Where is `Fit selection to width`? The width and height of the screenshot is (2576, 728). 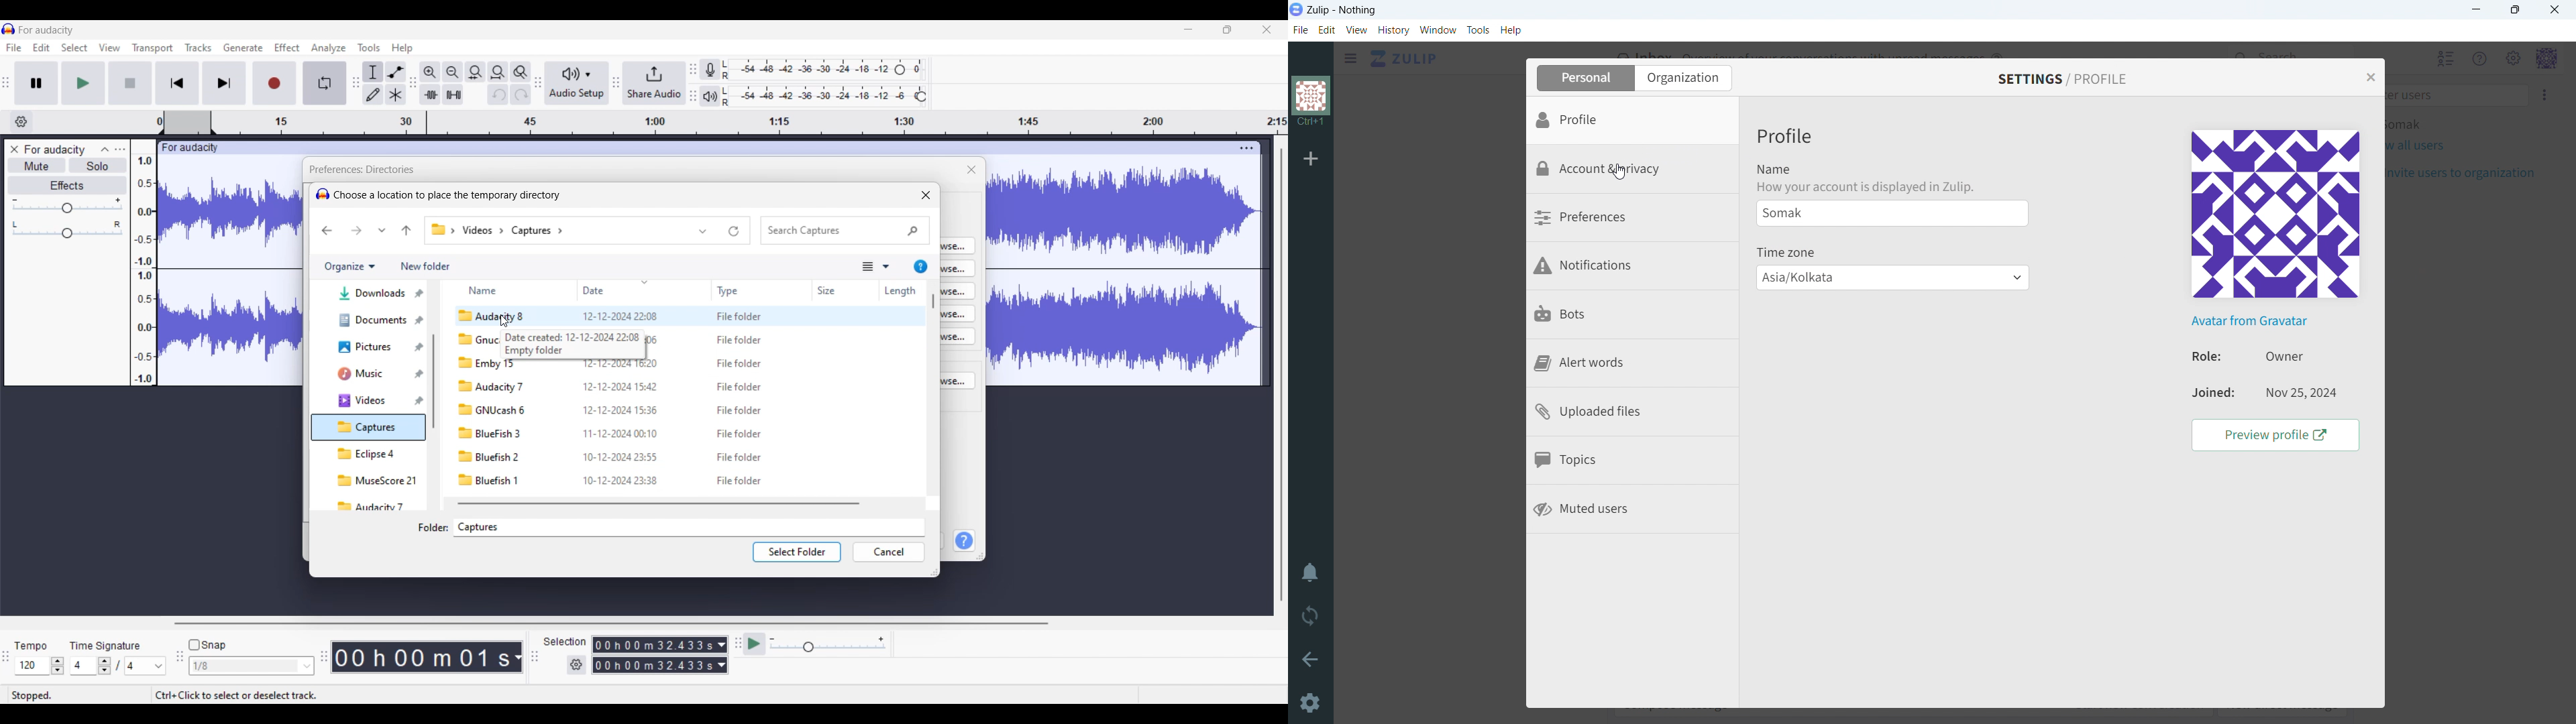
Fit selection to width is located at coordinates (476, 72).